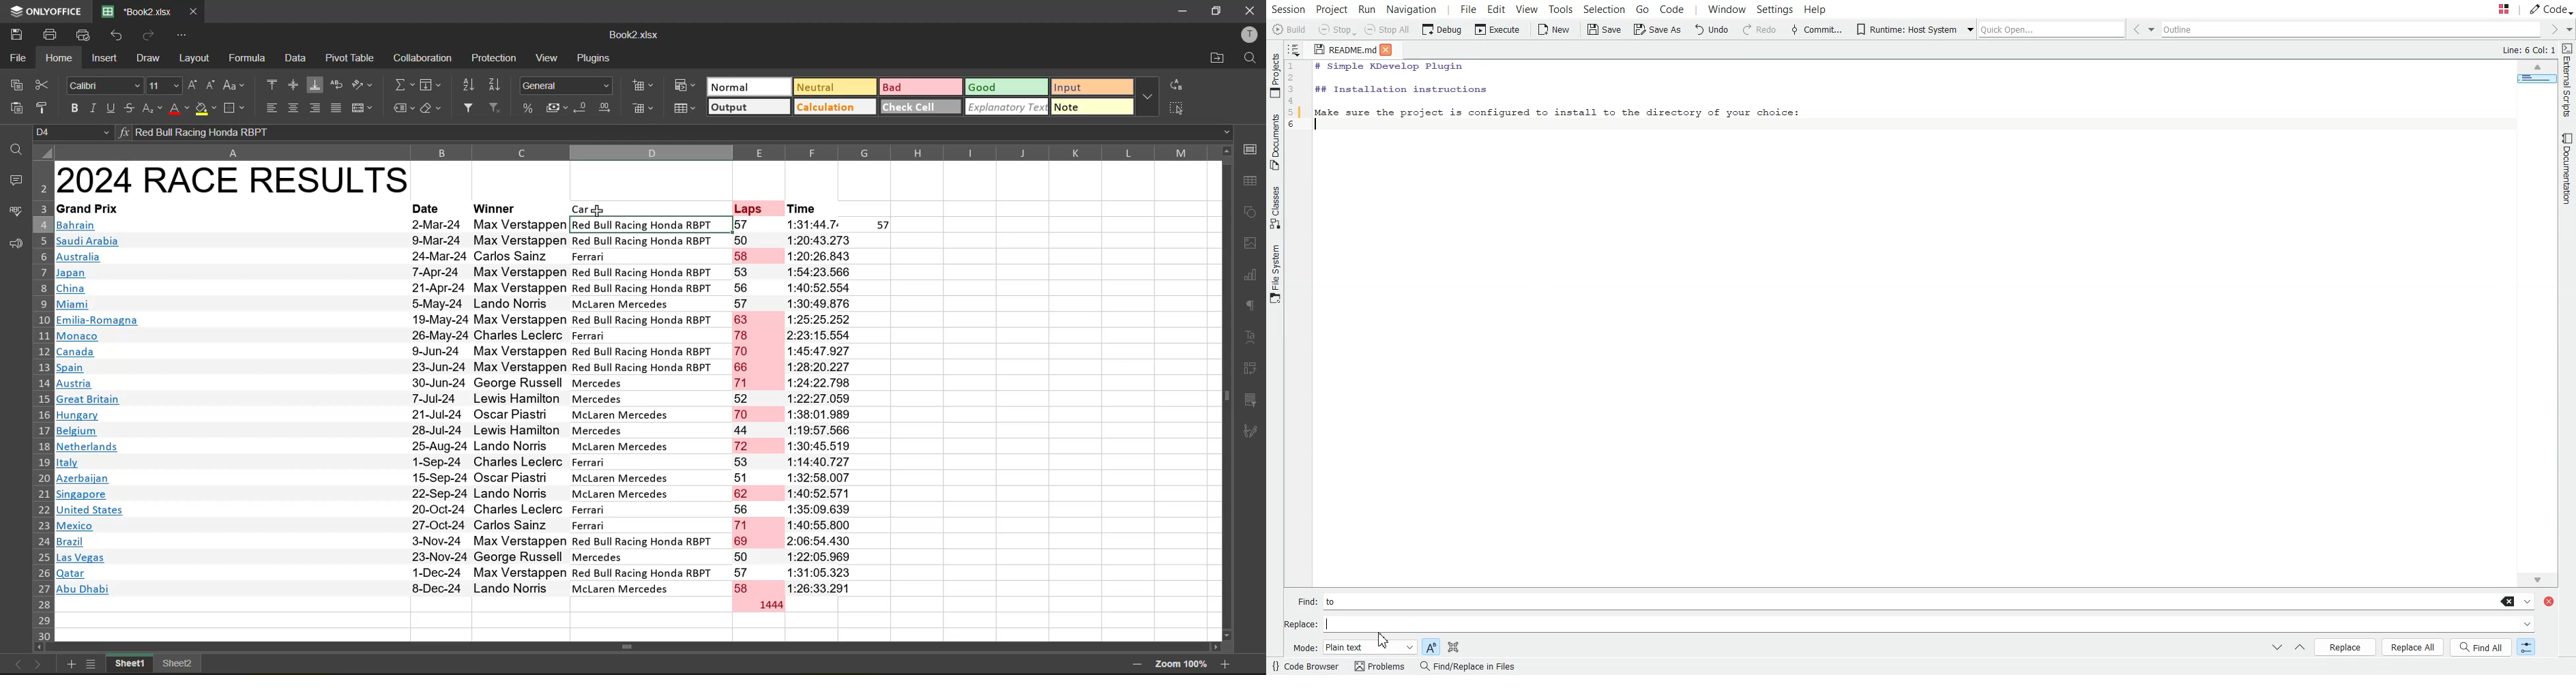  I want to click on Person names, so click(520, 406).